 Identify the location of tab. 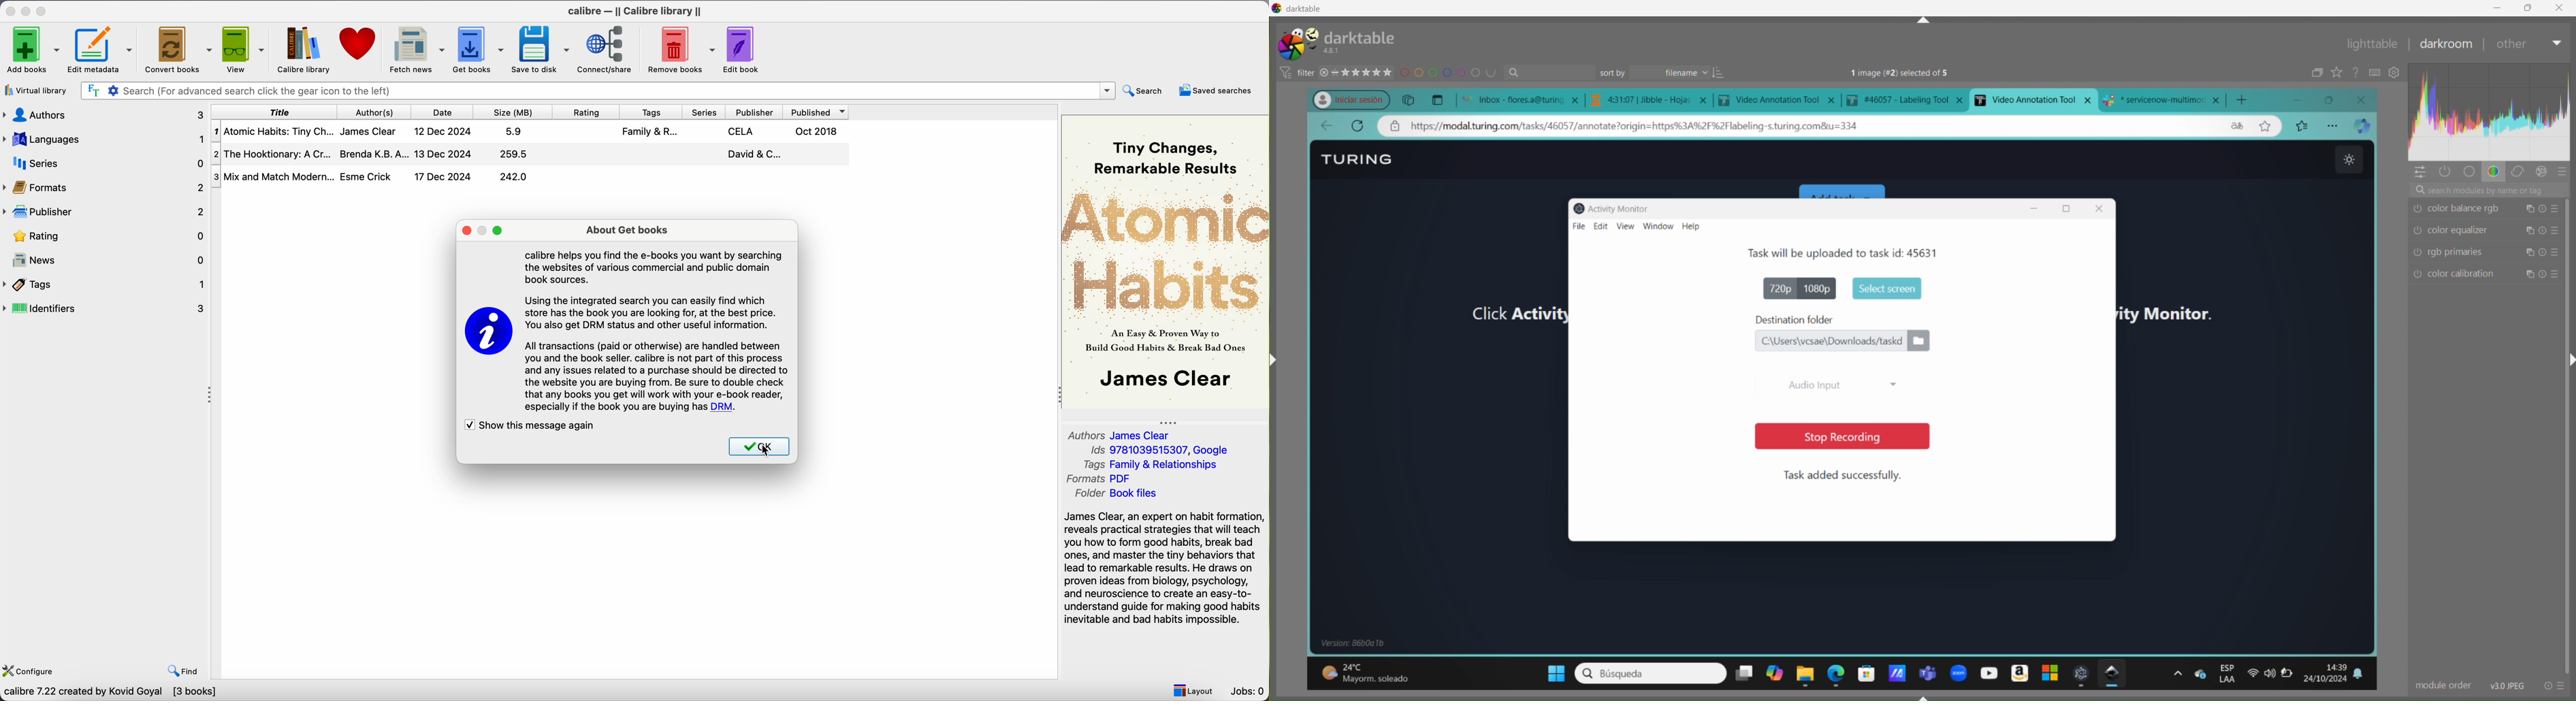
(1780, 101).